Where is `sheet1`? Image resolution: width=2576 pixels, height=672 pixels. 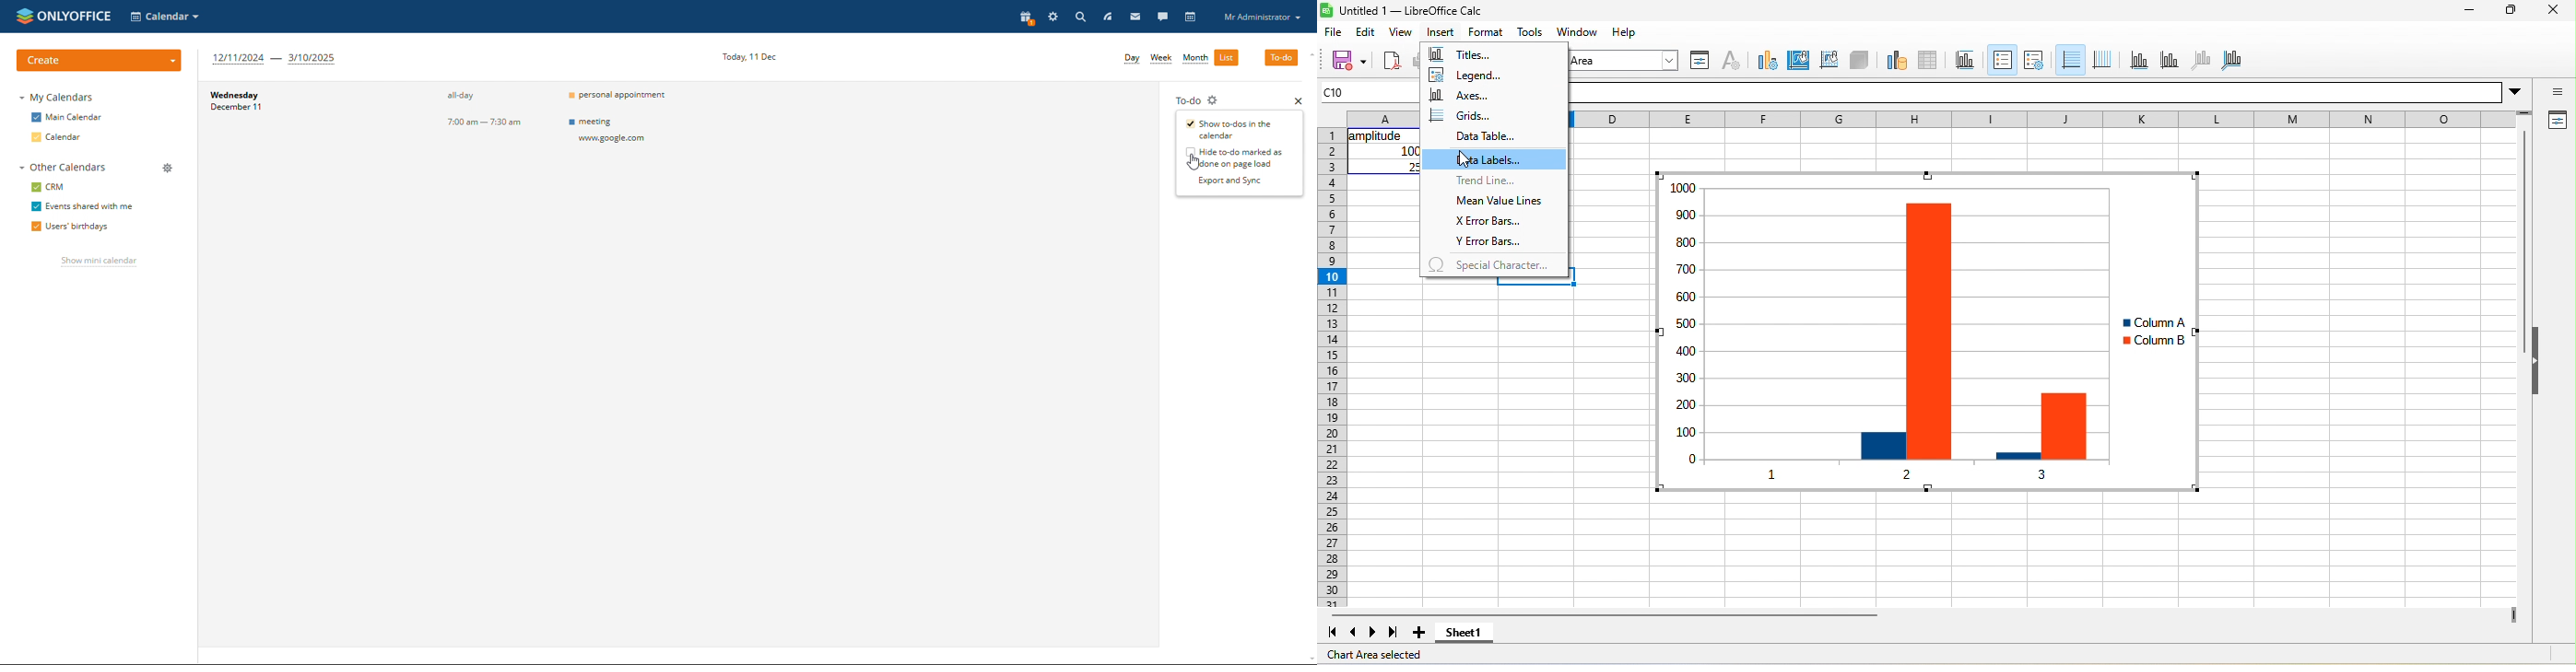 sheet1 is located at coordinates (1472, 634).